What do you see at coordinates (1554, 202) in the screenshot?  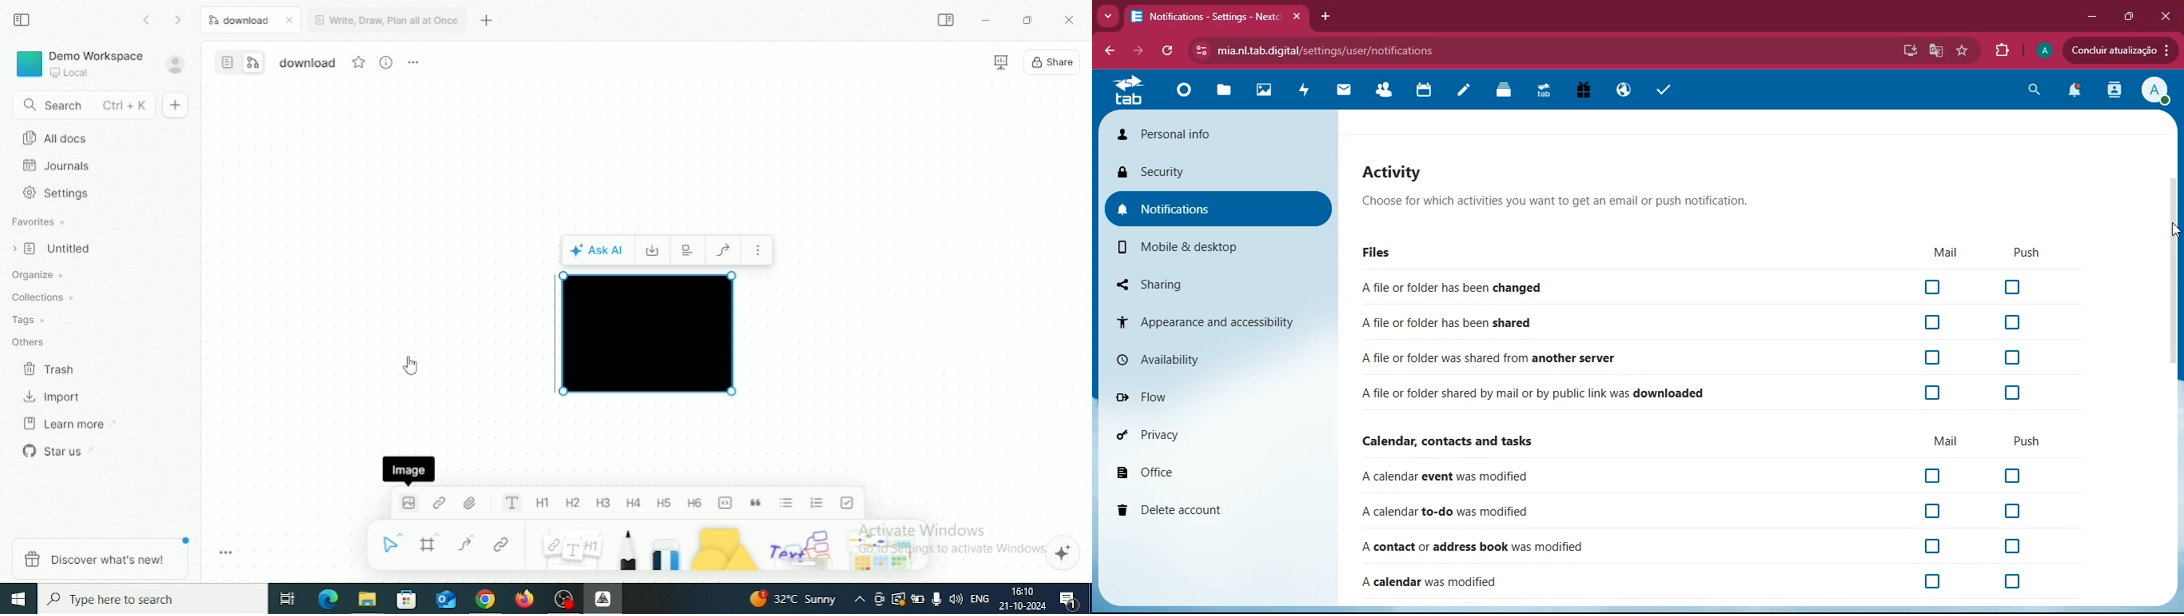 I see `Choose for which activities you want to get an email or push notification.` at bounding box center [1554, 202].